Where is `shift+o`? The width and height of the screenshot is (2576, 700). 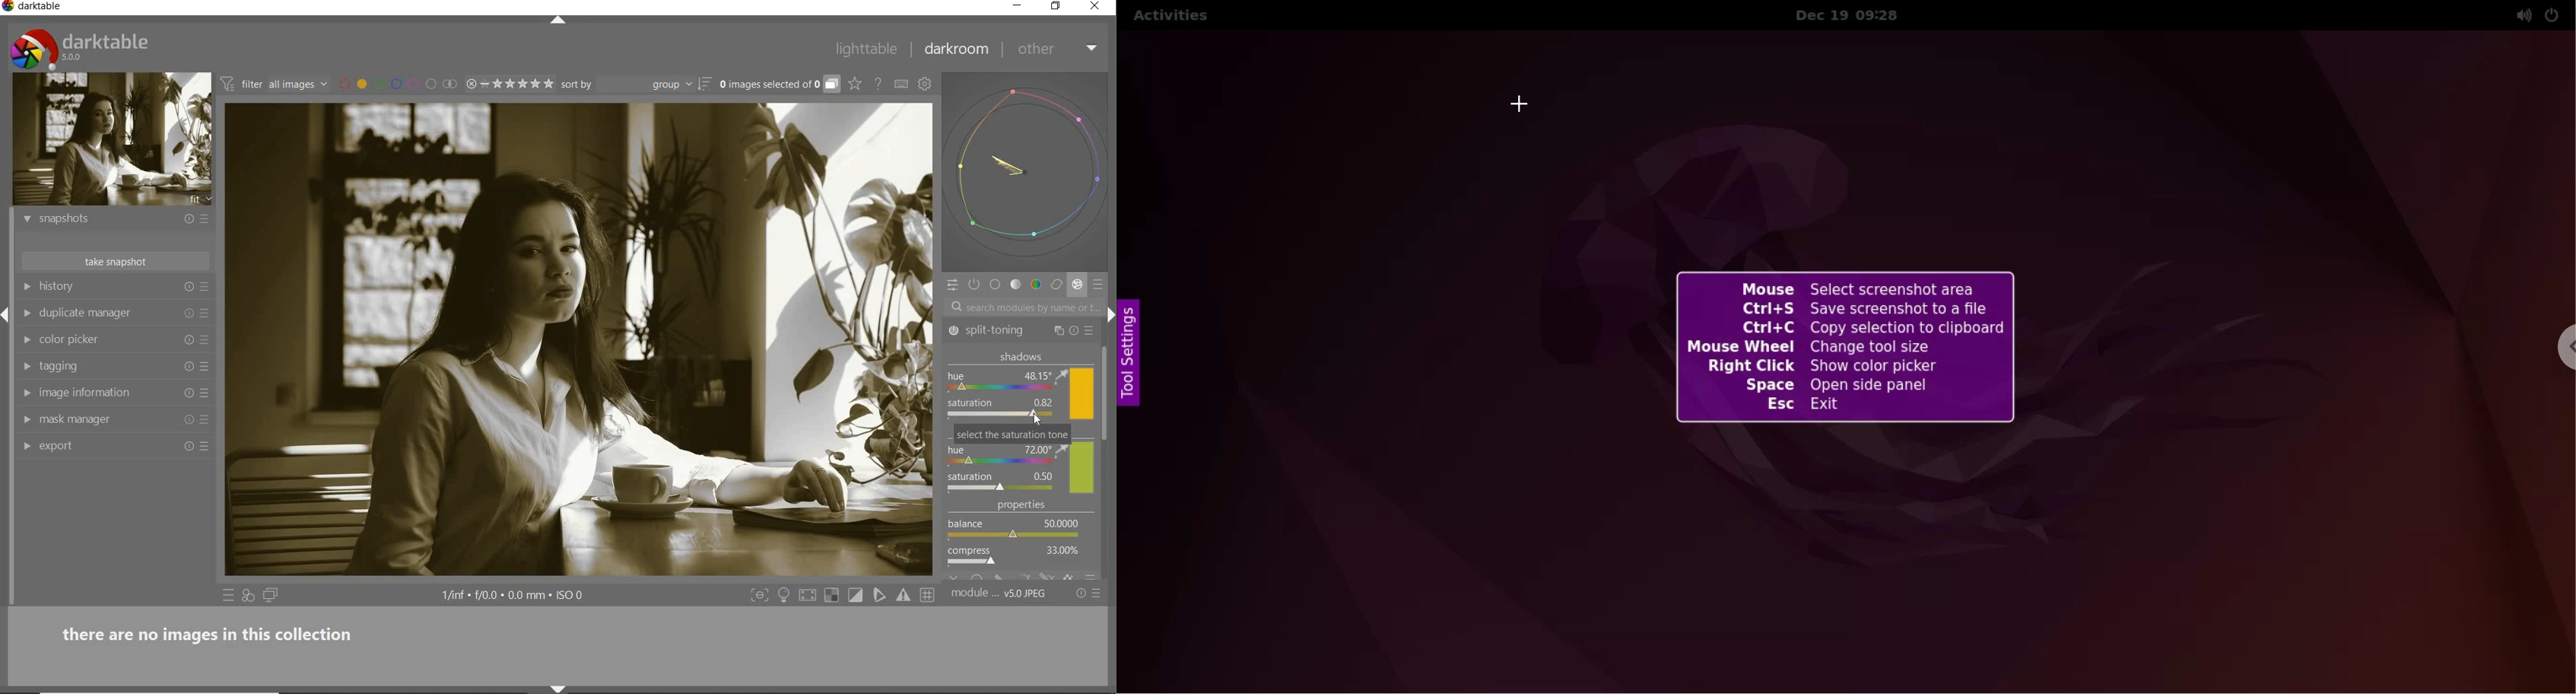 shift+o is located at coordinates (831, 596).